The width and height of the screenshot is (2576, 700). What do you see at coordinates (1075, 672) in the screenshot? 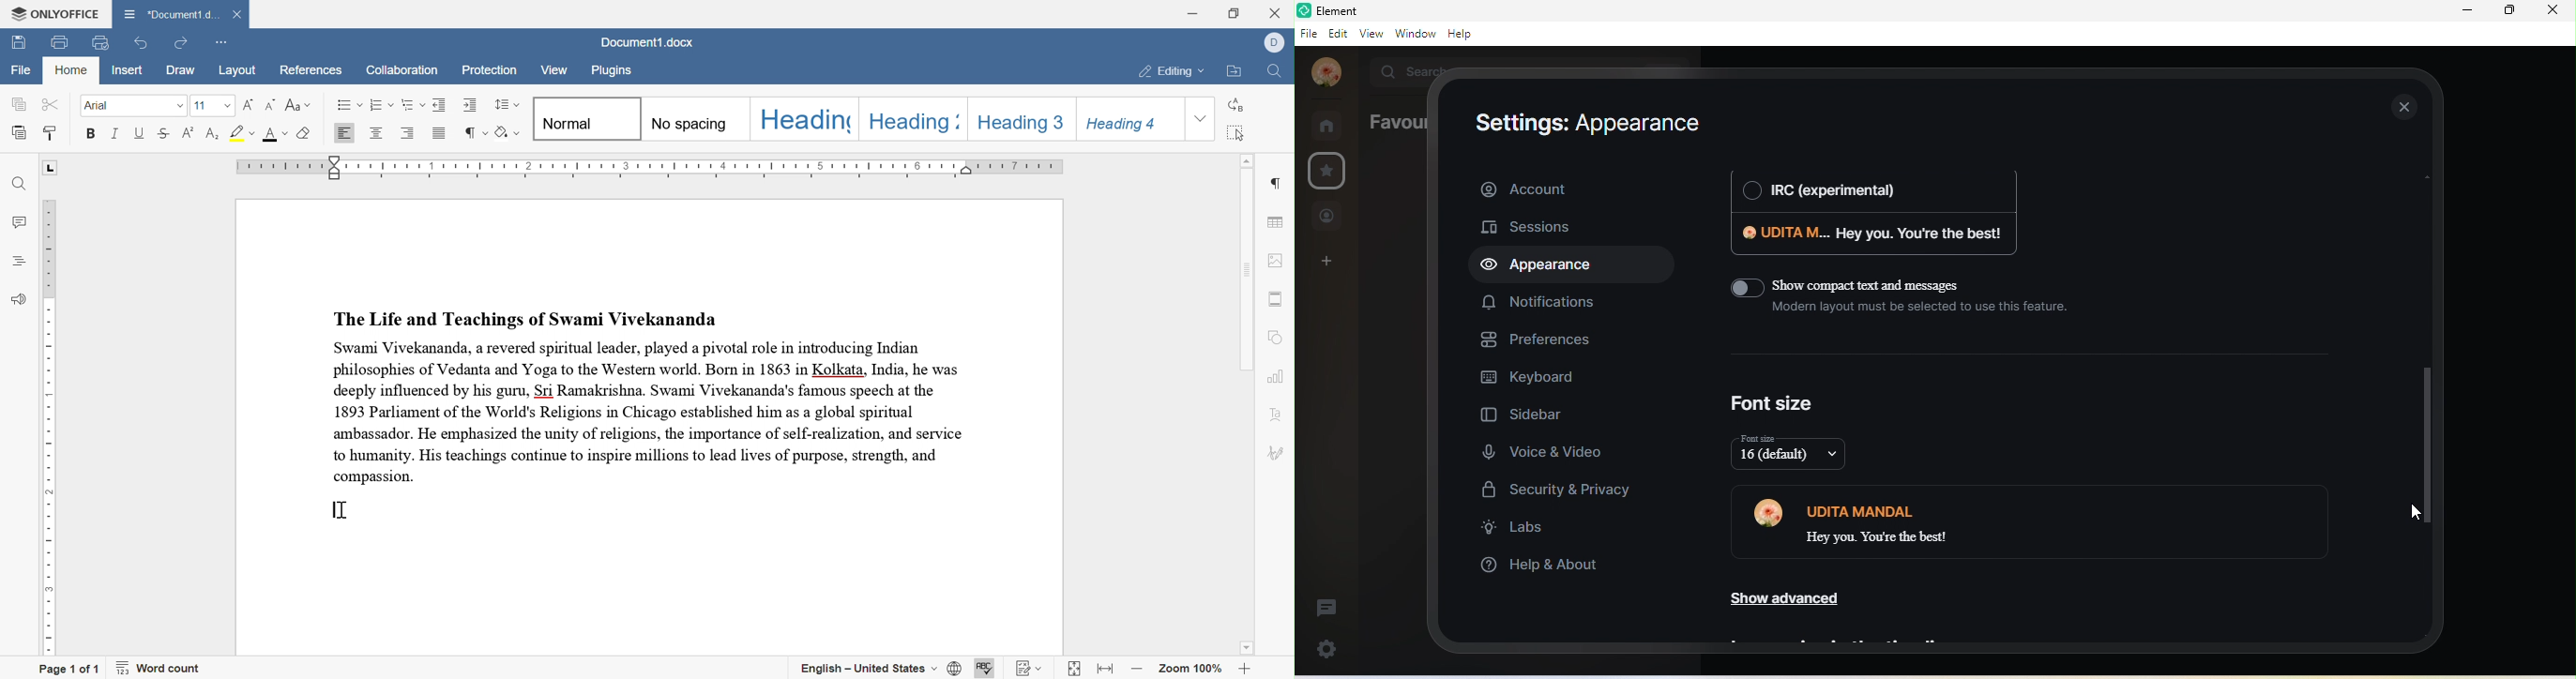
I see `fit to page` at bounding box center [1075, 672].